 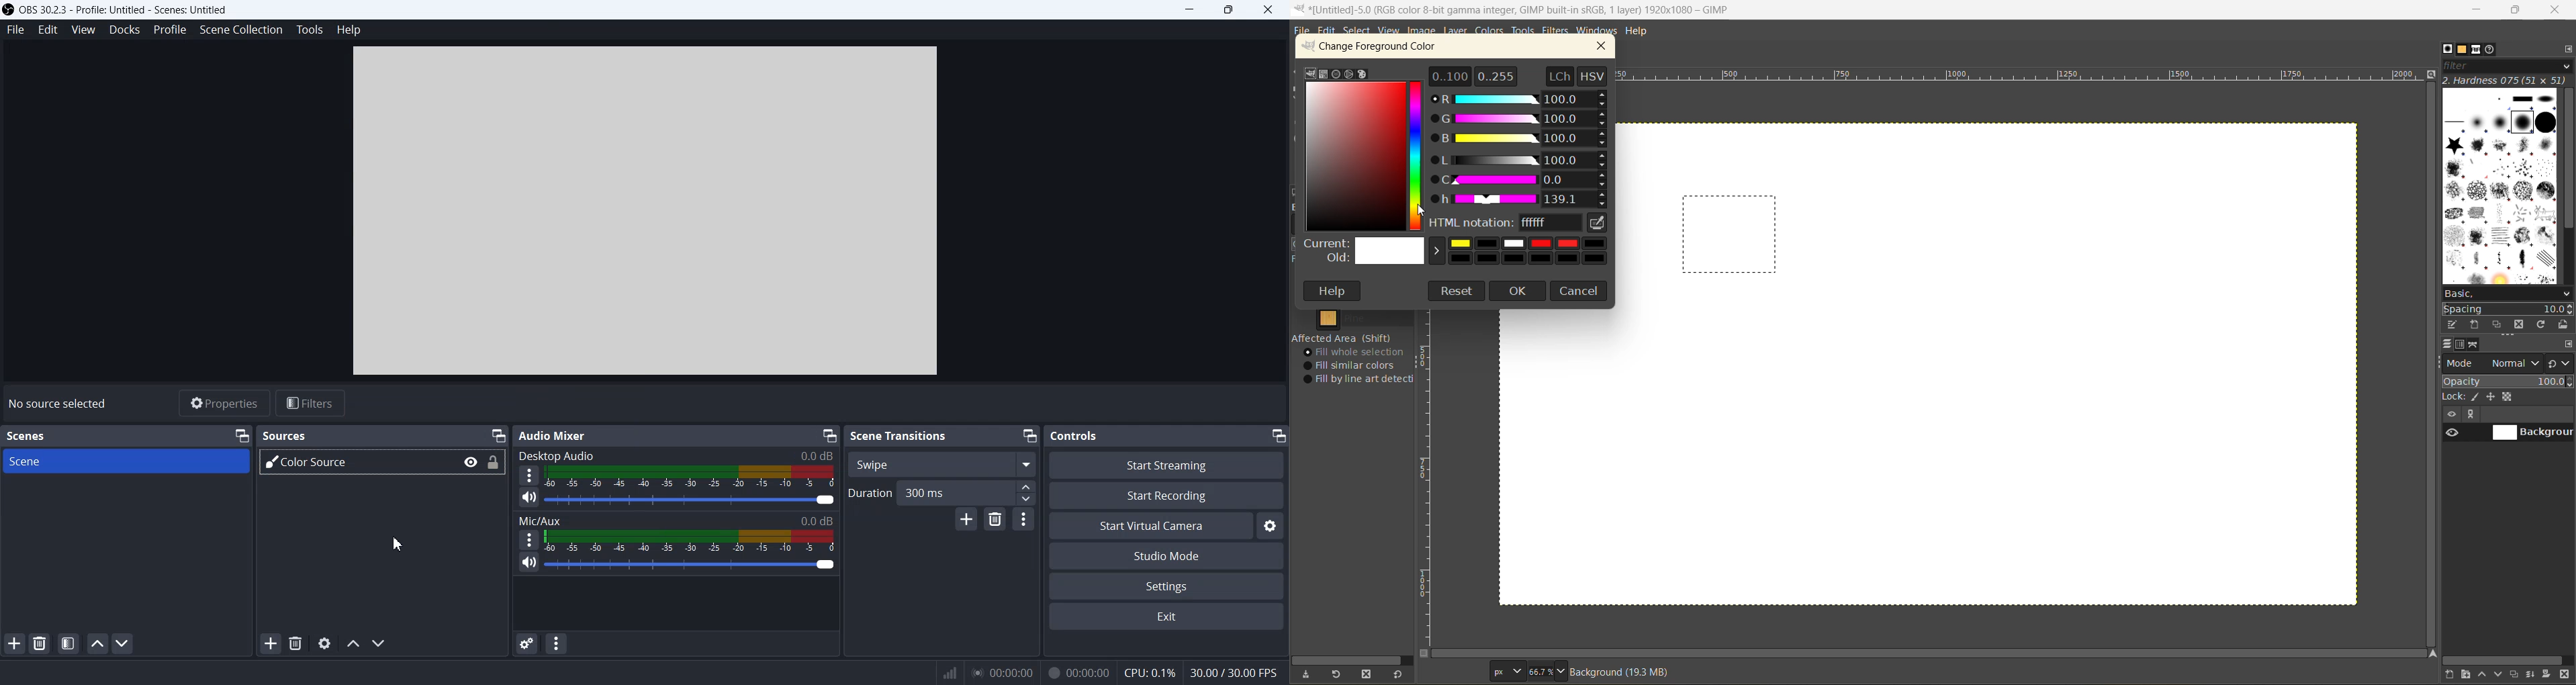 What do you see at coordinates (311, 29) in the screenshot?
I see `Tools` at bounding box center [311, 29].